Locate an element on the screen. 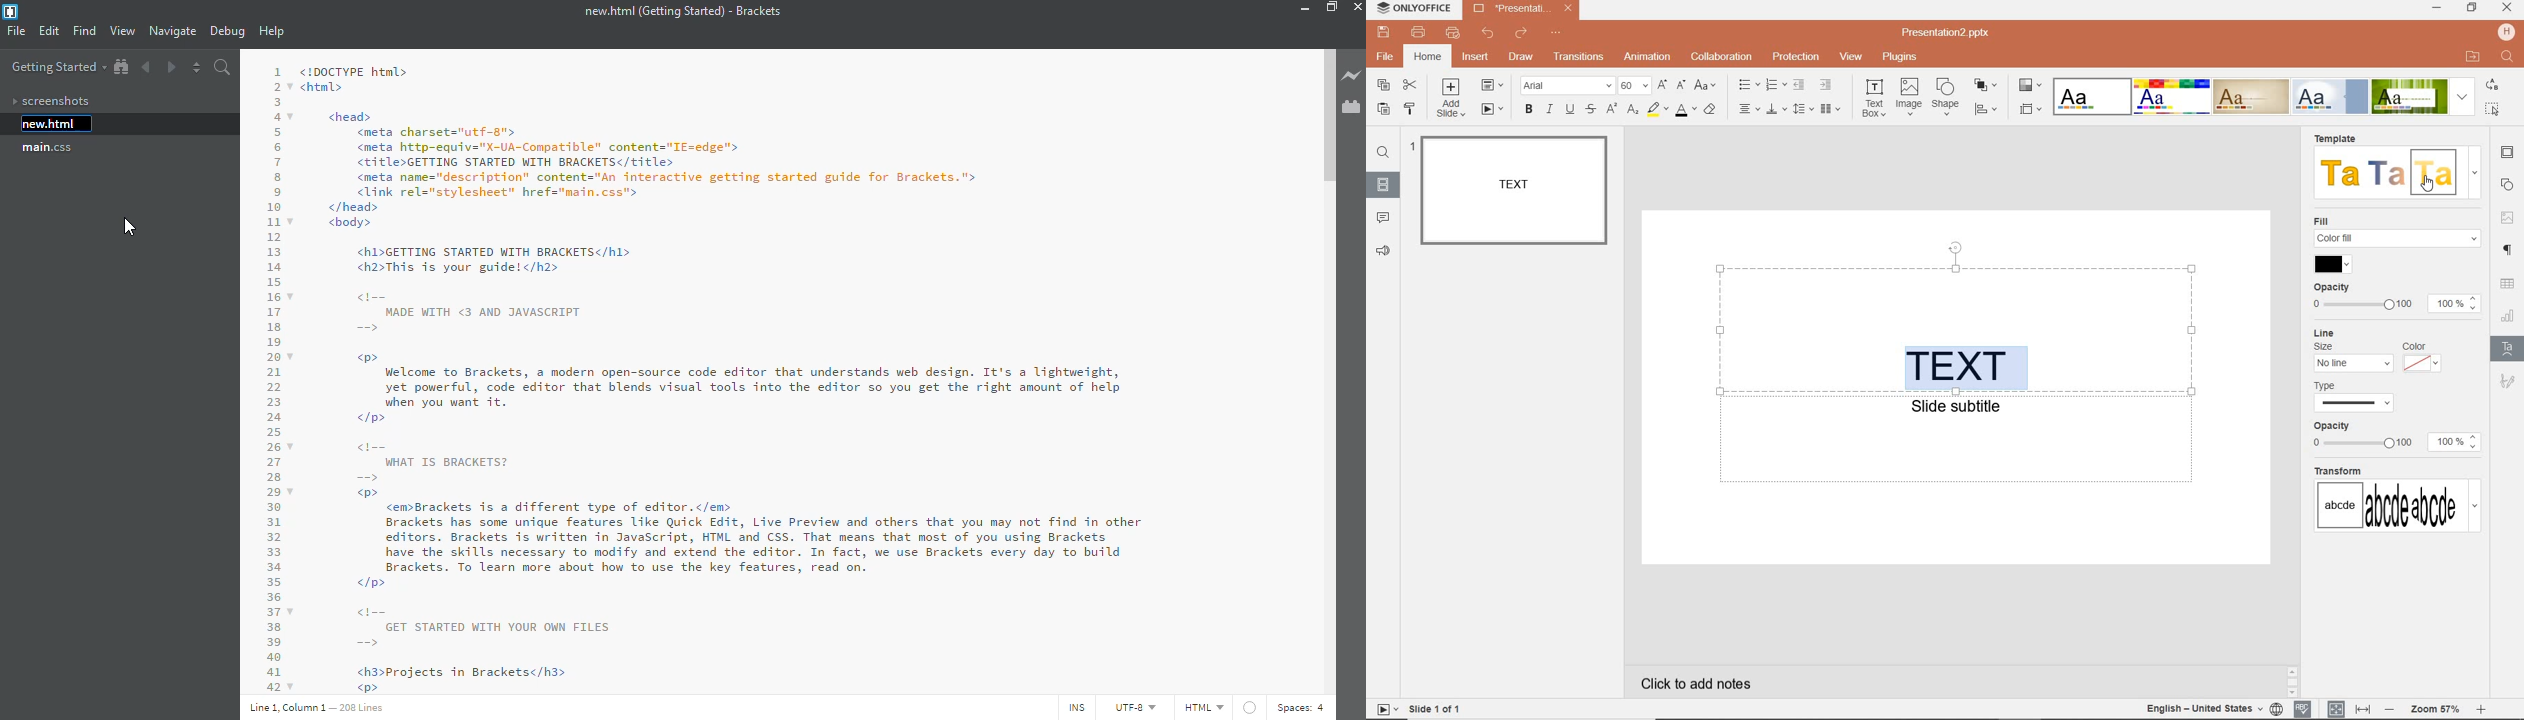 The height and width of the screenshot is (728, 2548). shape is located at coordinates (1947, 97).